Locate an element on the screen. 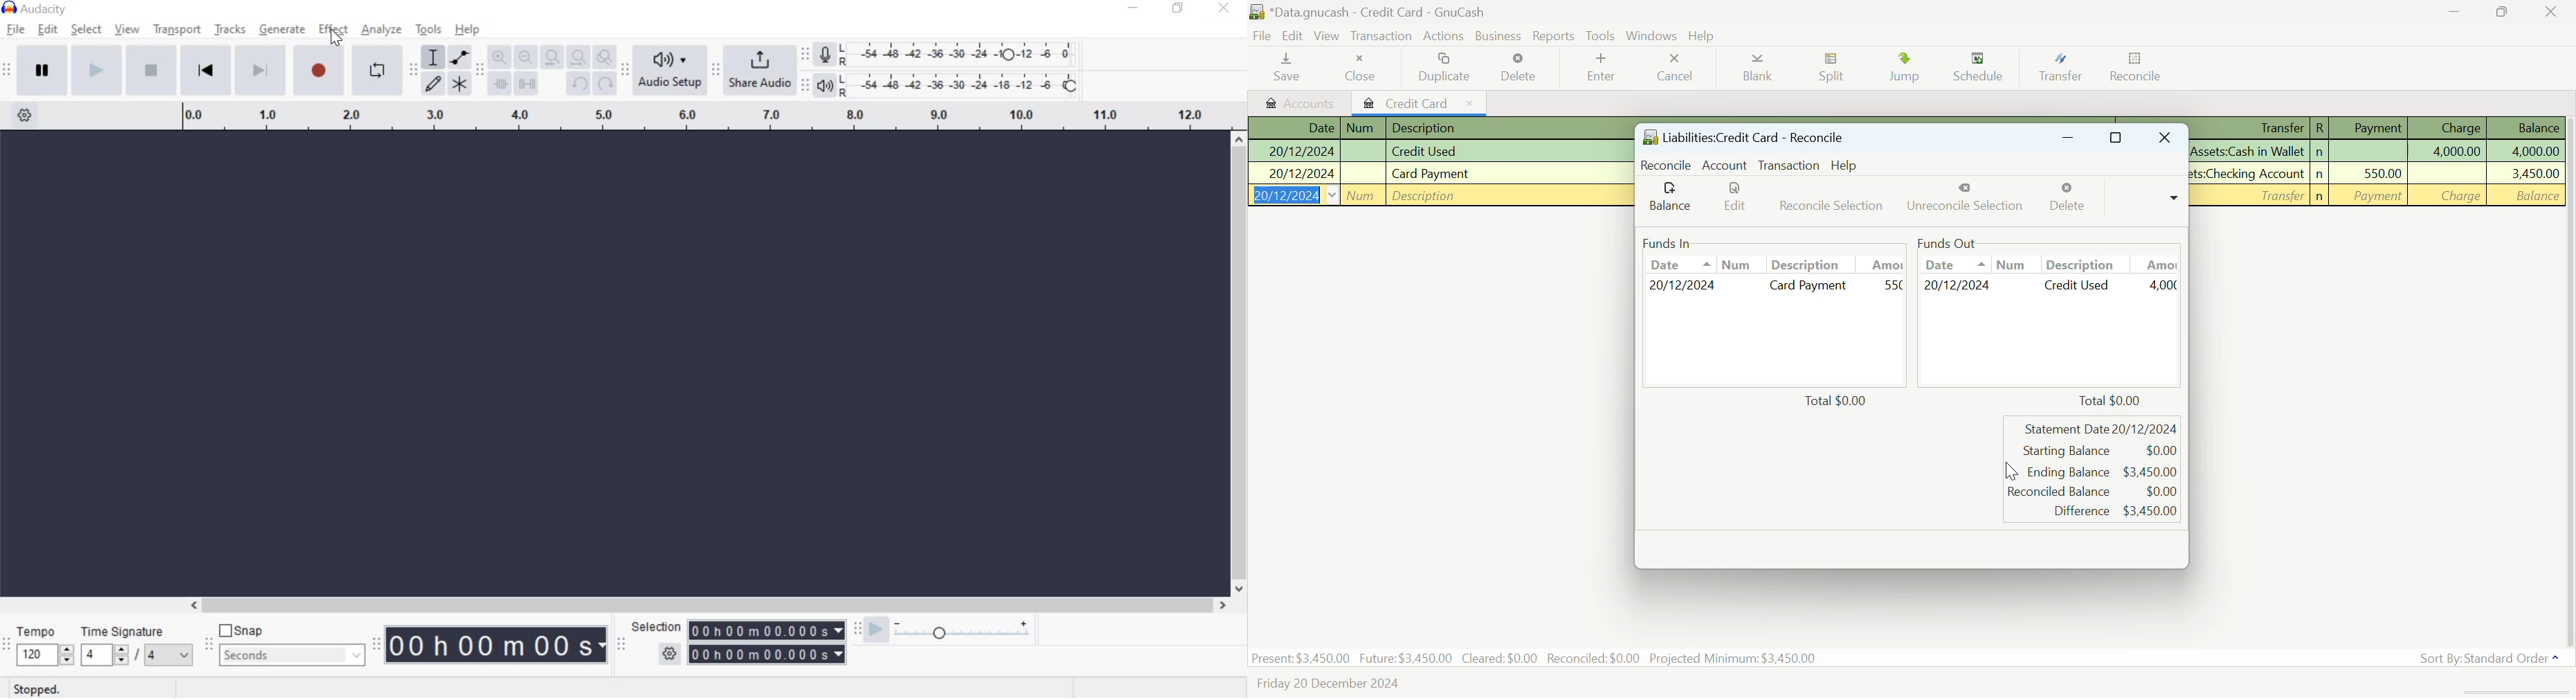 Image resolution: width=2576 pixels, height=700 pixels. Reports is located at coordinates (1554, 35).